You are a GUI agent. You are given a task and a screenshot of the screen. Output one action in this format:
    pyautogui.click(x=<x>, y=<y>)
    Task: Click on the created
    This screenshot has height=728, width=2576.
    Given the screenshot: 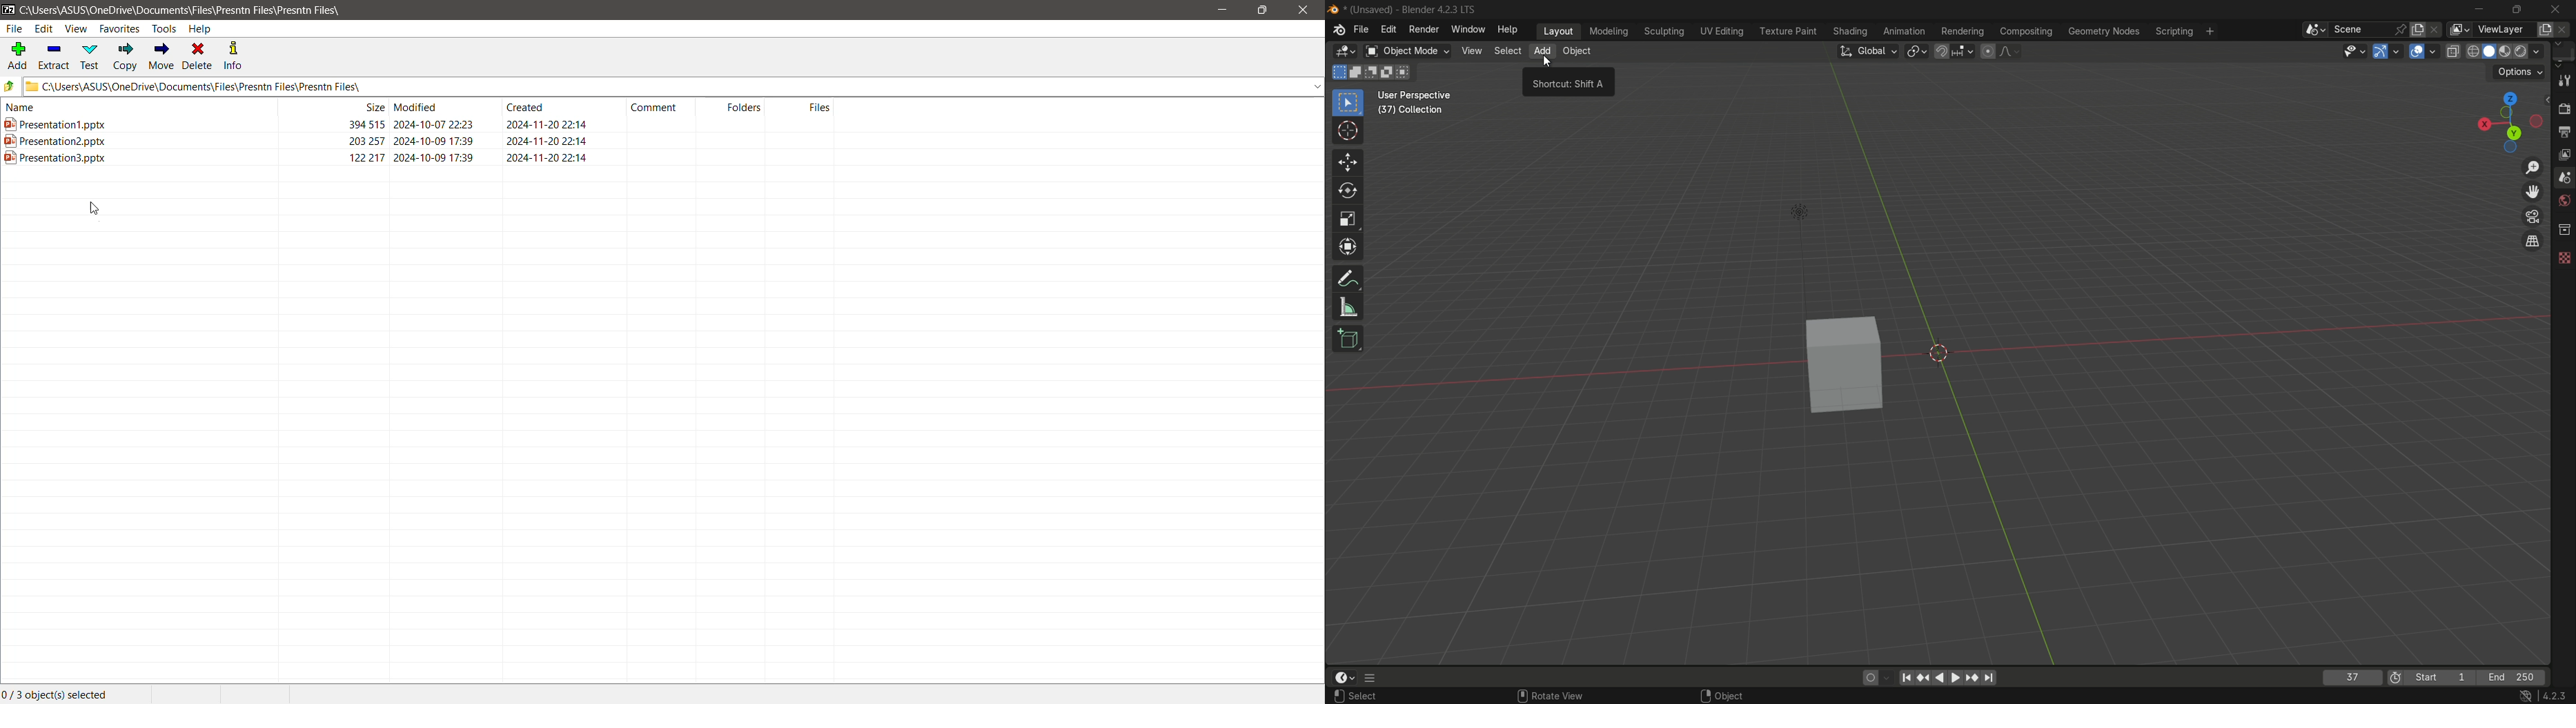 What is the action you would take?
    pyautogui.click(x=525, y=106)
    